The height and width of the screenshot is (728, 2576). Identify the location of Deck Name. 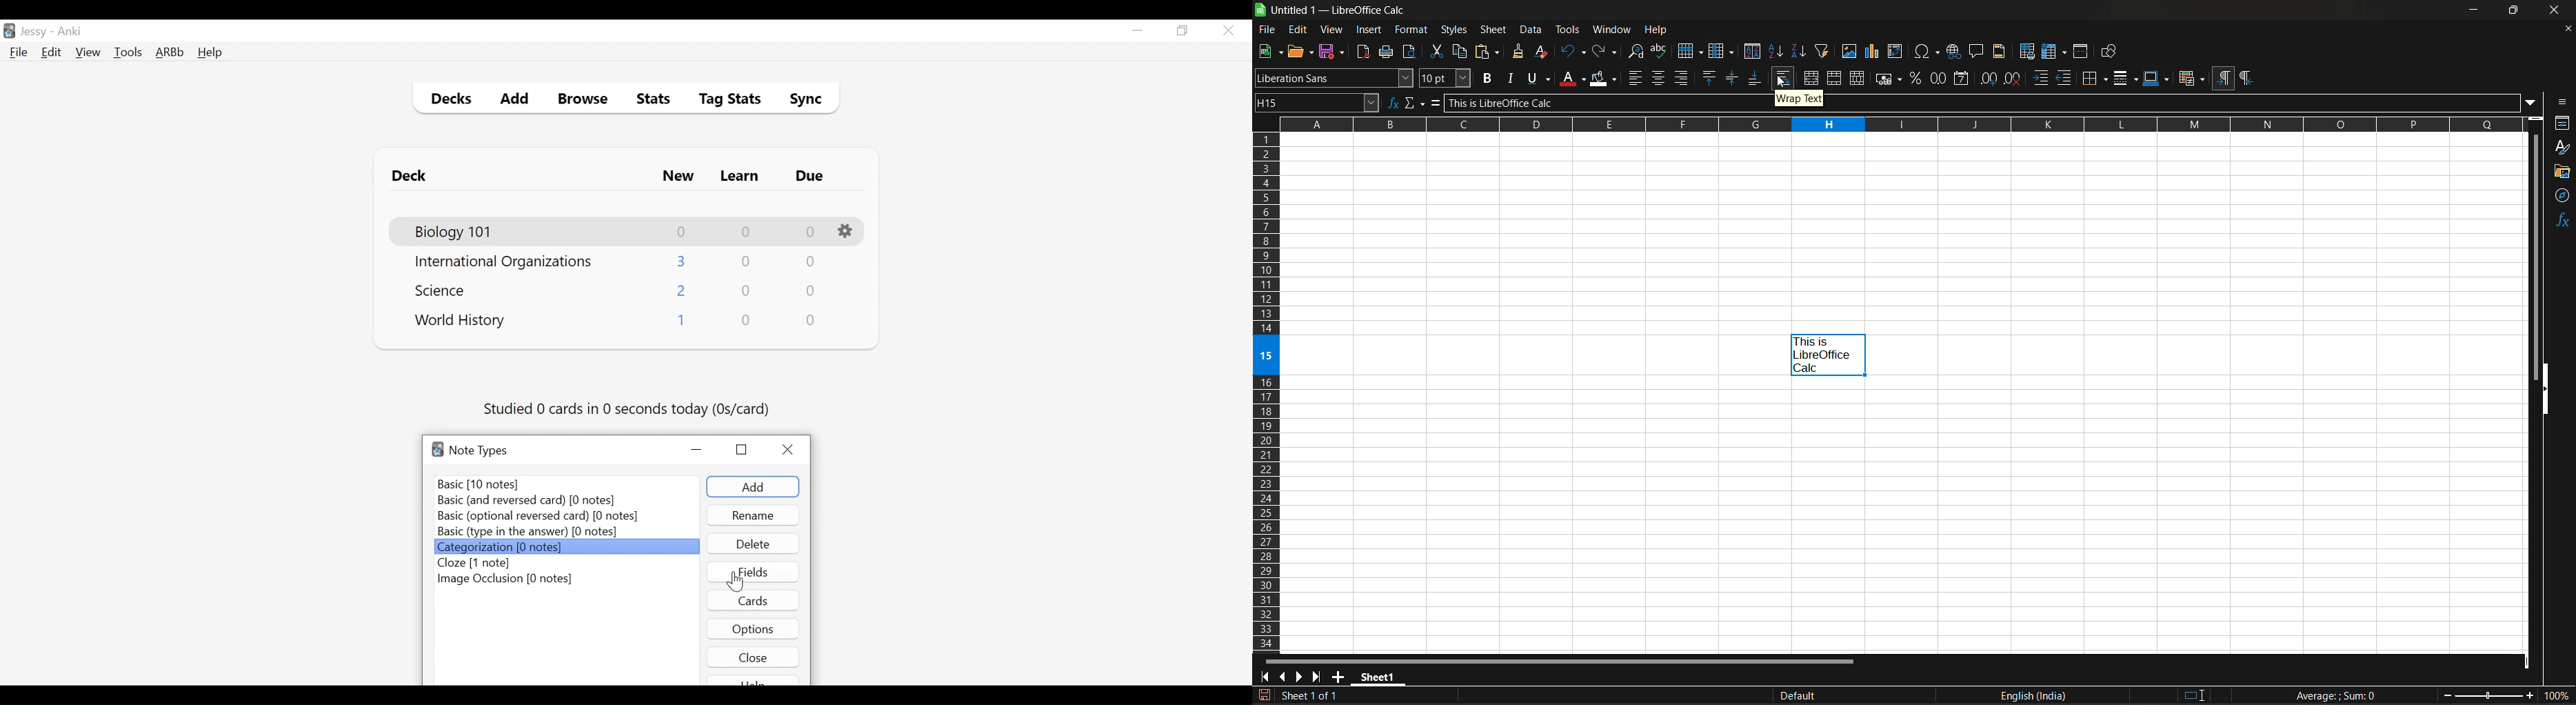
(504, 262).